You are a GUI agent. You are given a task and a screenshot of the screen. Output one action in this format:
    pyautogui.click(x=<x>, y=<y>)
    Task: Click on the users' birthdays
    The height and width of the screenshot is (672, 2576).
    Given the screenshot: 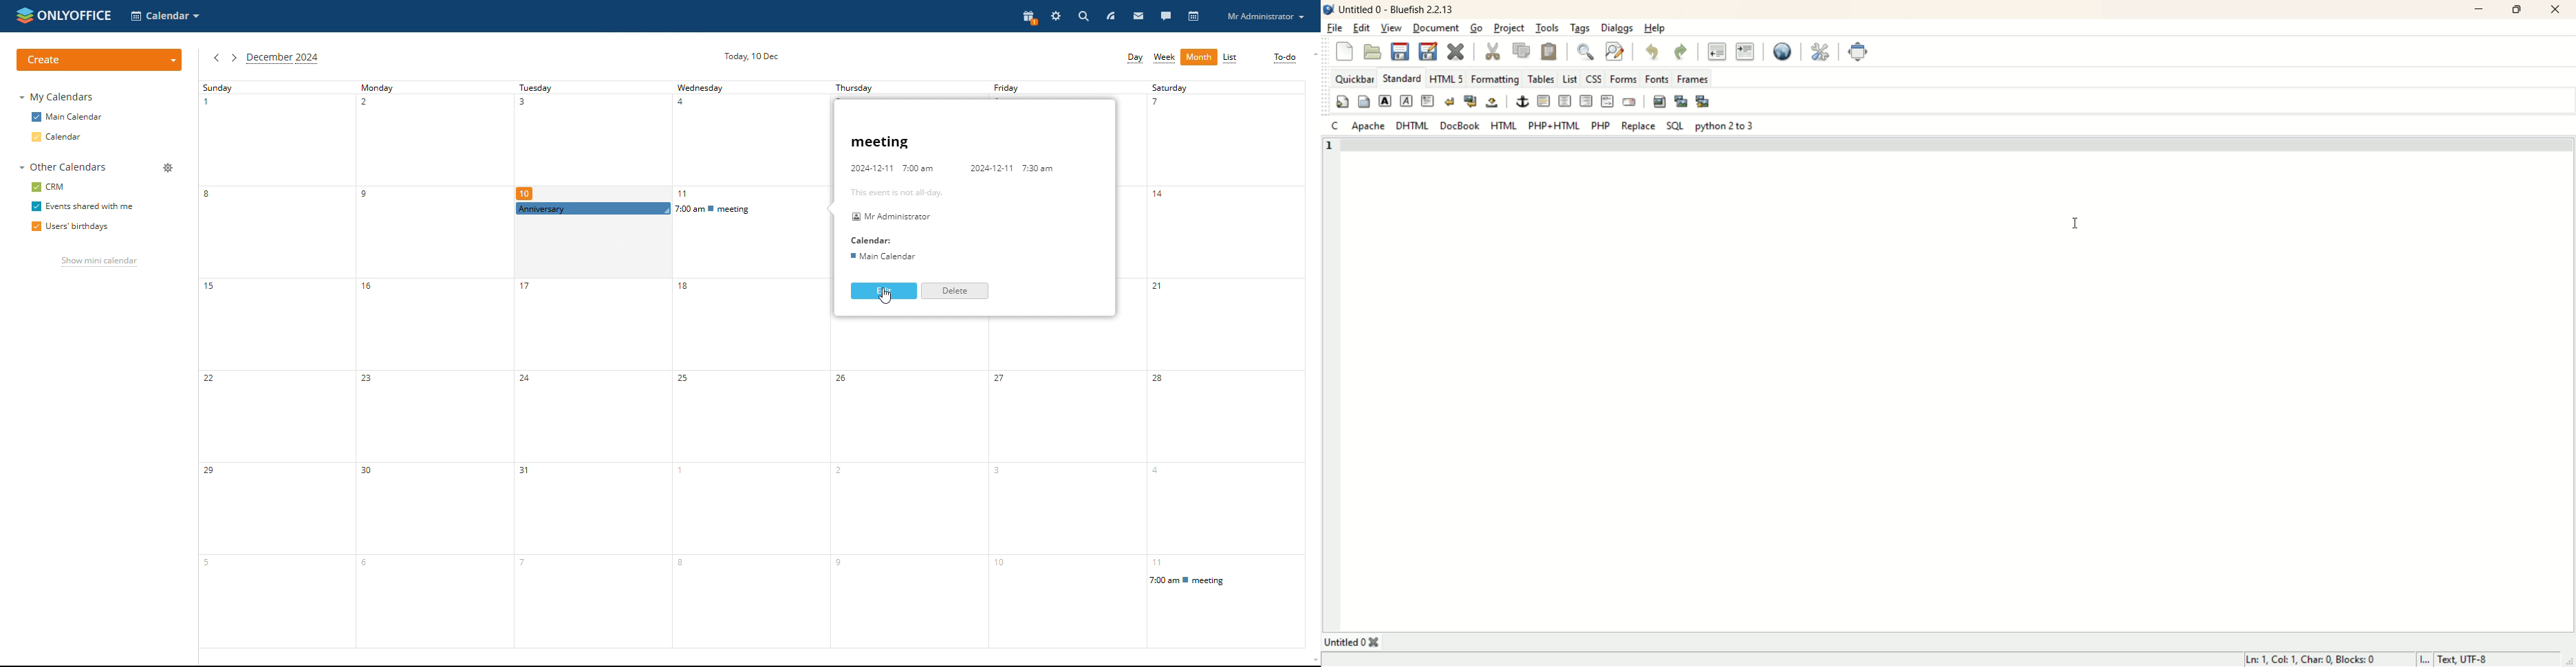 What is the action you would take?
    pyautogui.click(x=72, y=227)
    